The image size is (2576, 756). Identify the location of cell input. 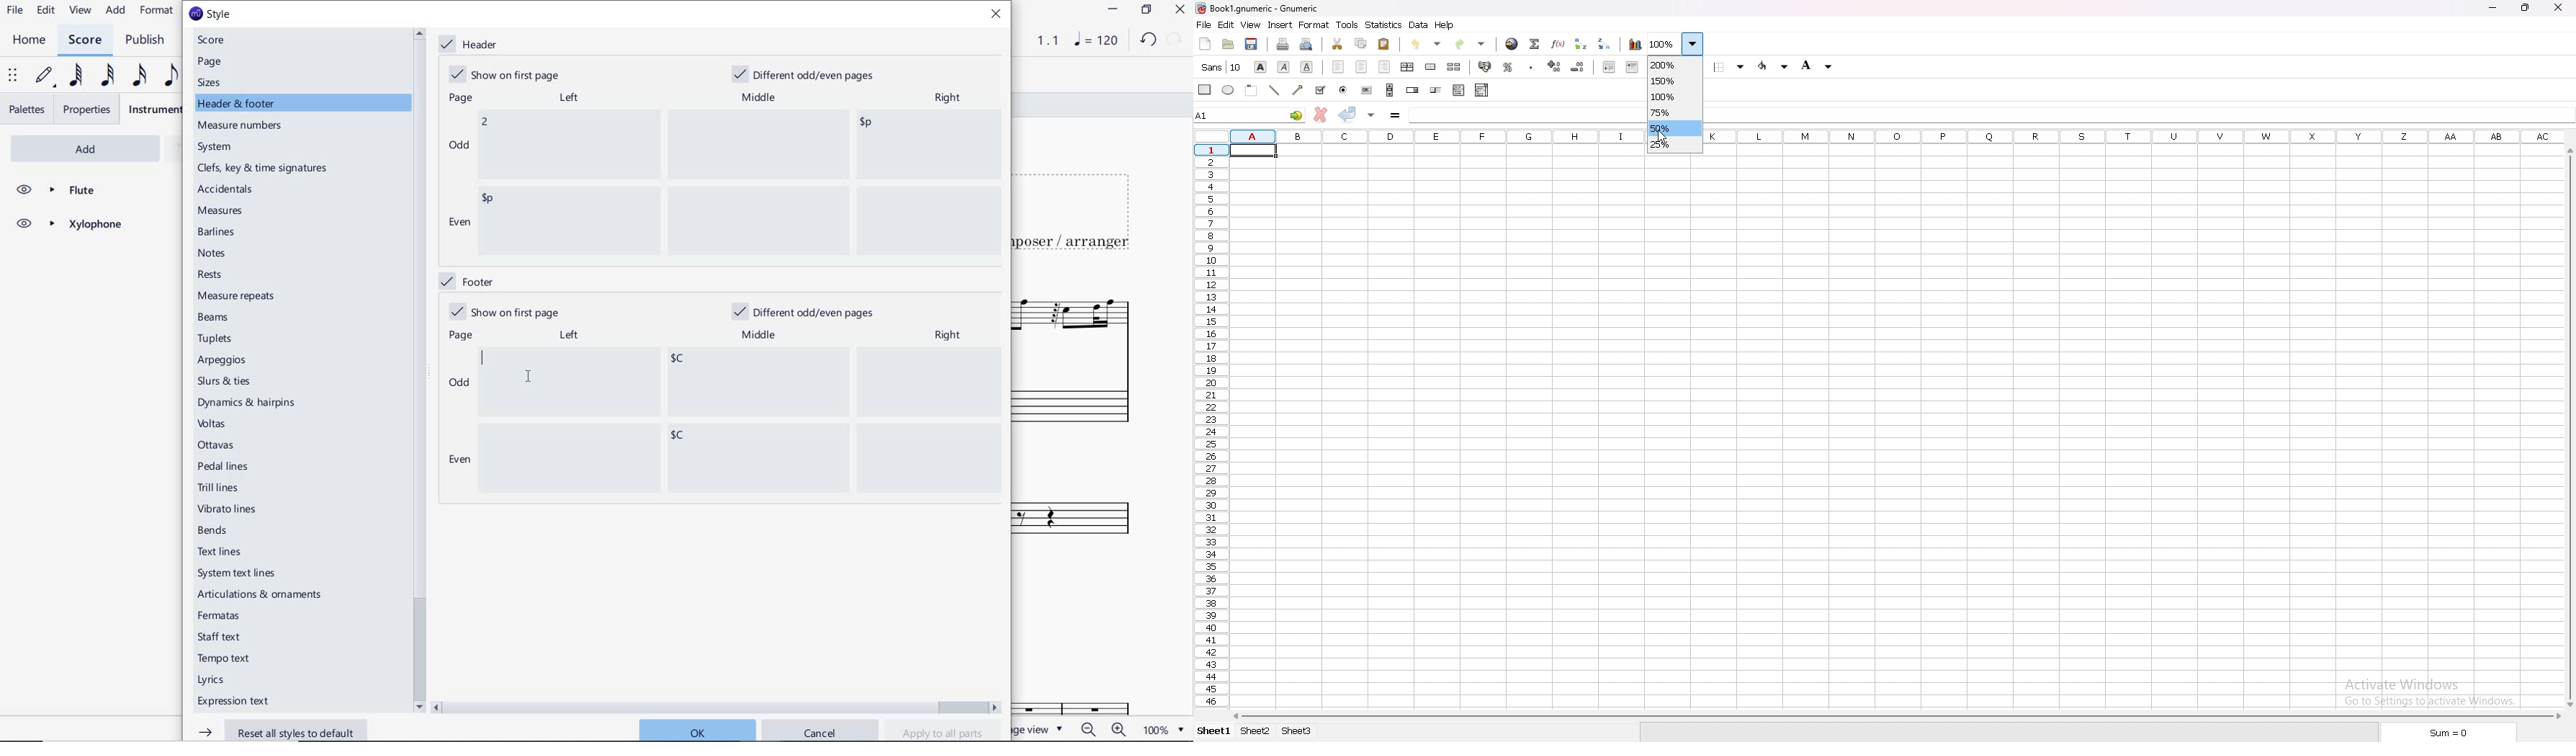
(1523, 114).